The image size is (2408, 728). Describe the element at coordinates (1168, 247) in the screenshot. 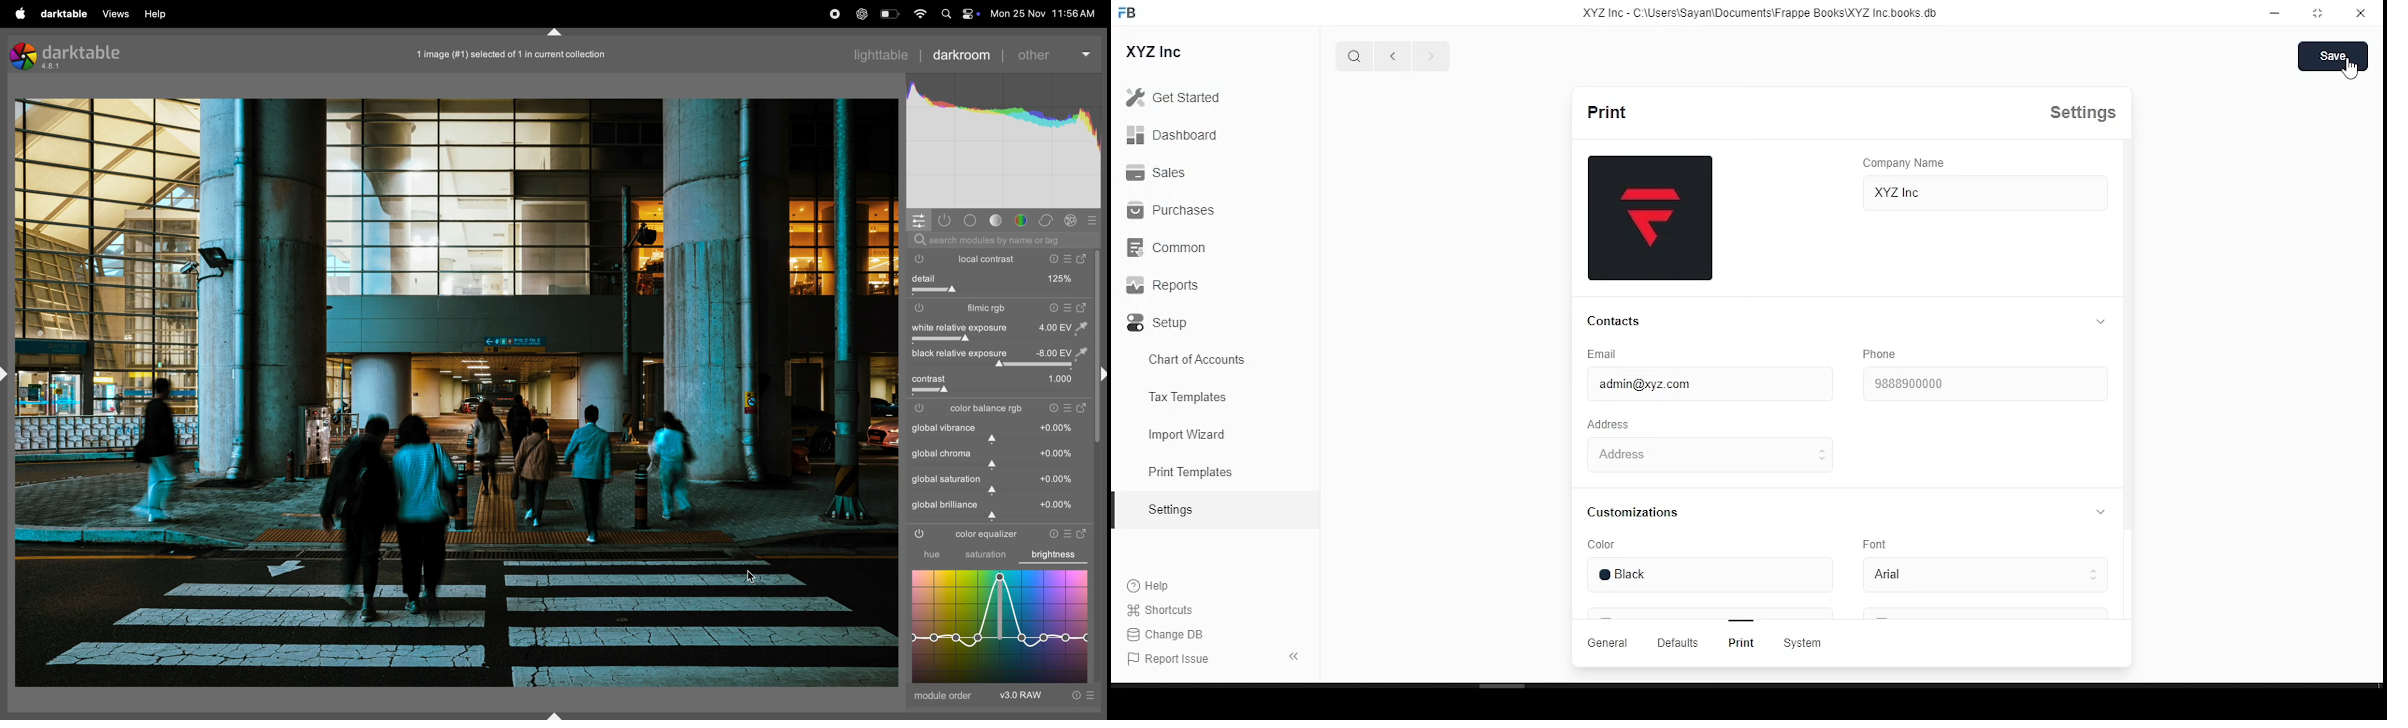

I see `Common` at that location.